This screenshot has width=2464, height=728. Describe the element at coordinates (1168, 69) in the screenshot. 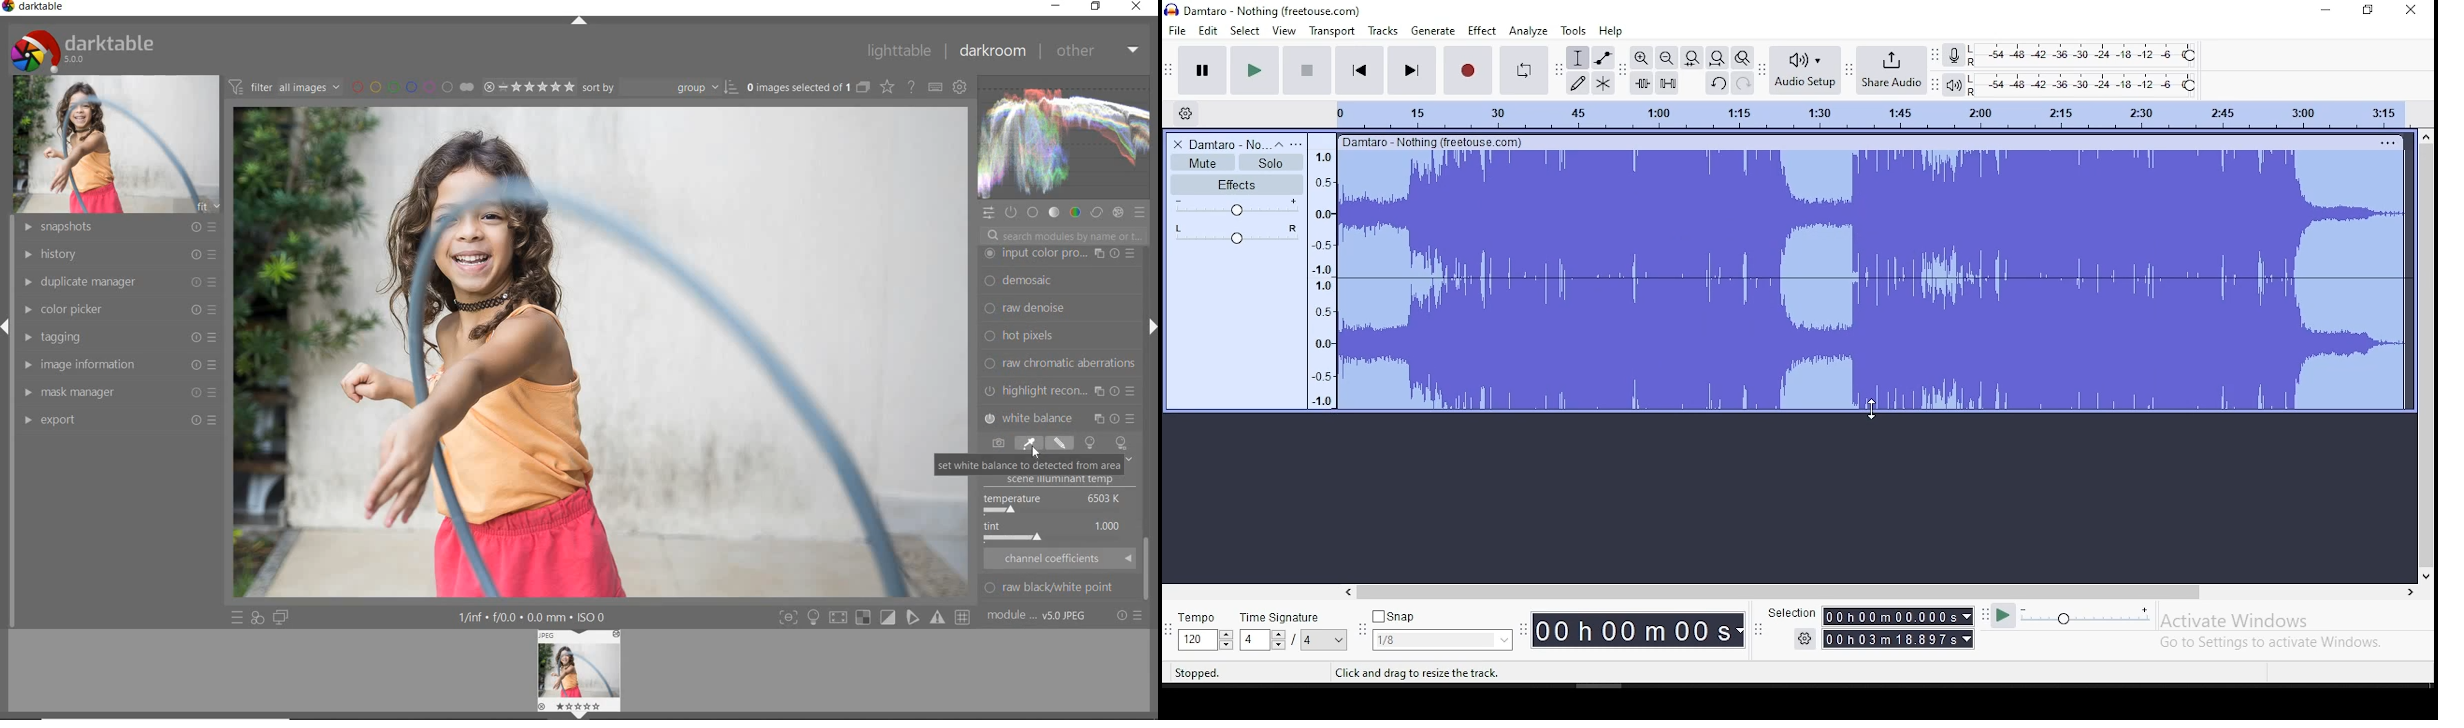

I see `` at that location.